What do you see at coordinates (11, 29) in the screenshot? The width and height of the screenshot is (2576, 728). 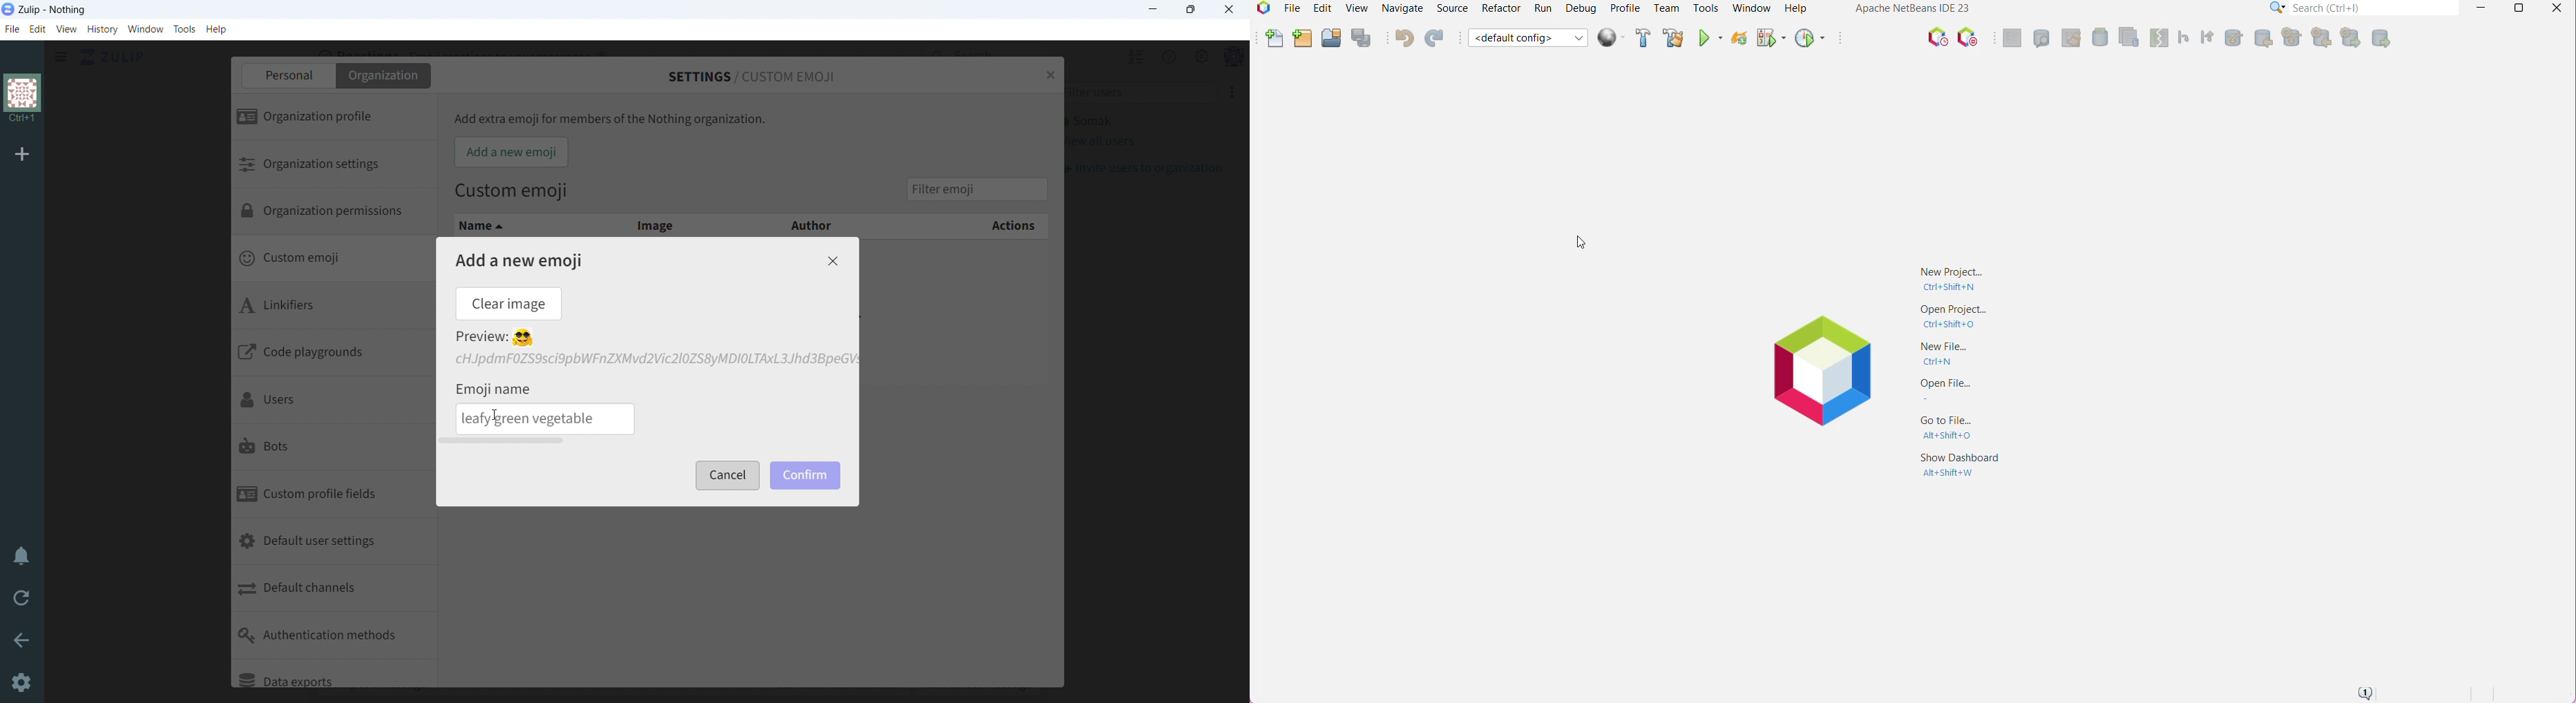 I see `file` at bounding box center [11, 29].